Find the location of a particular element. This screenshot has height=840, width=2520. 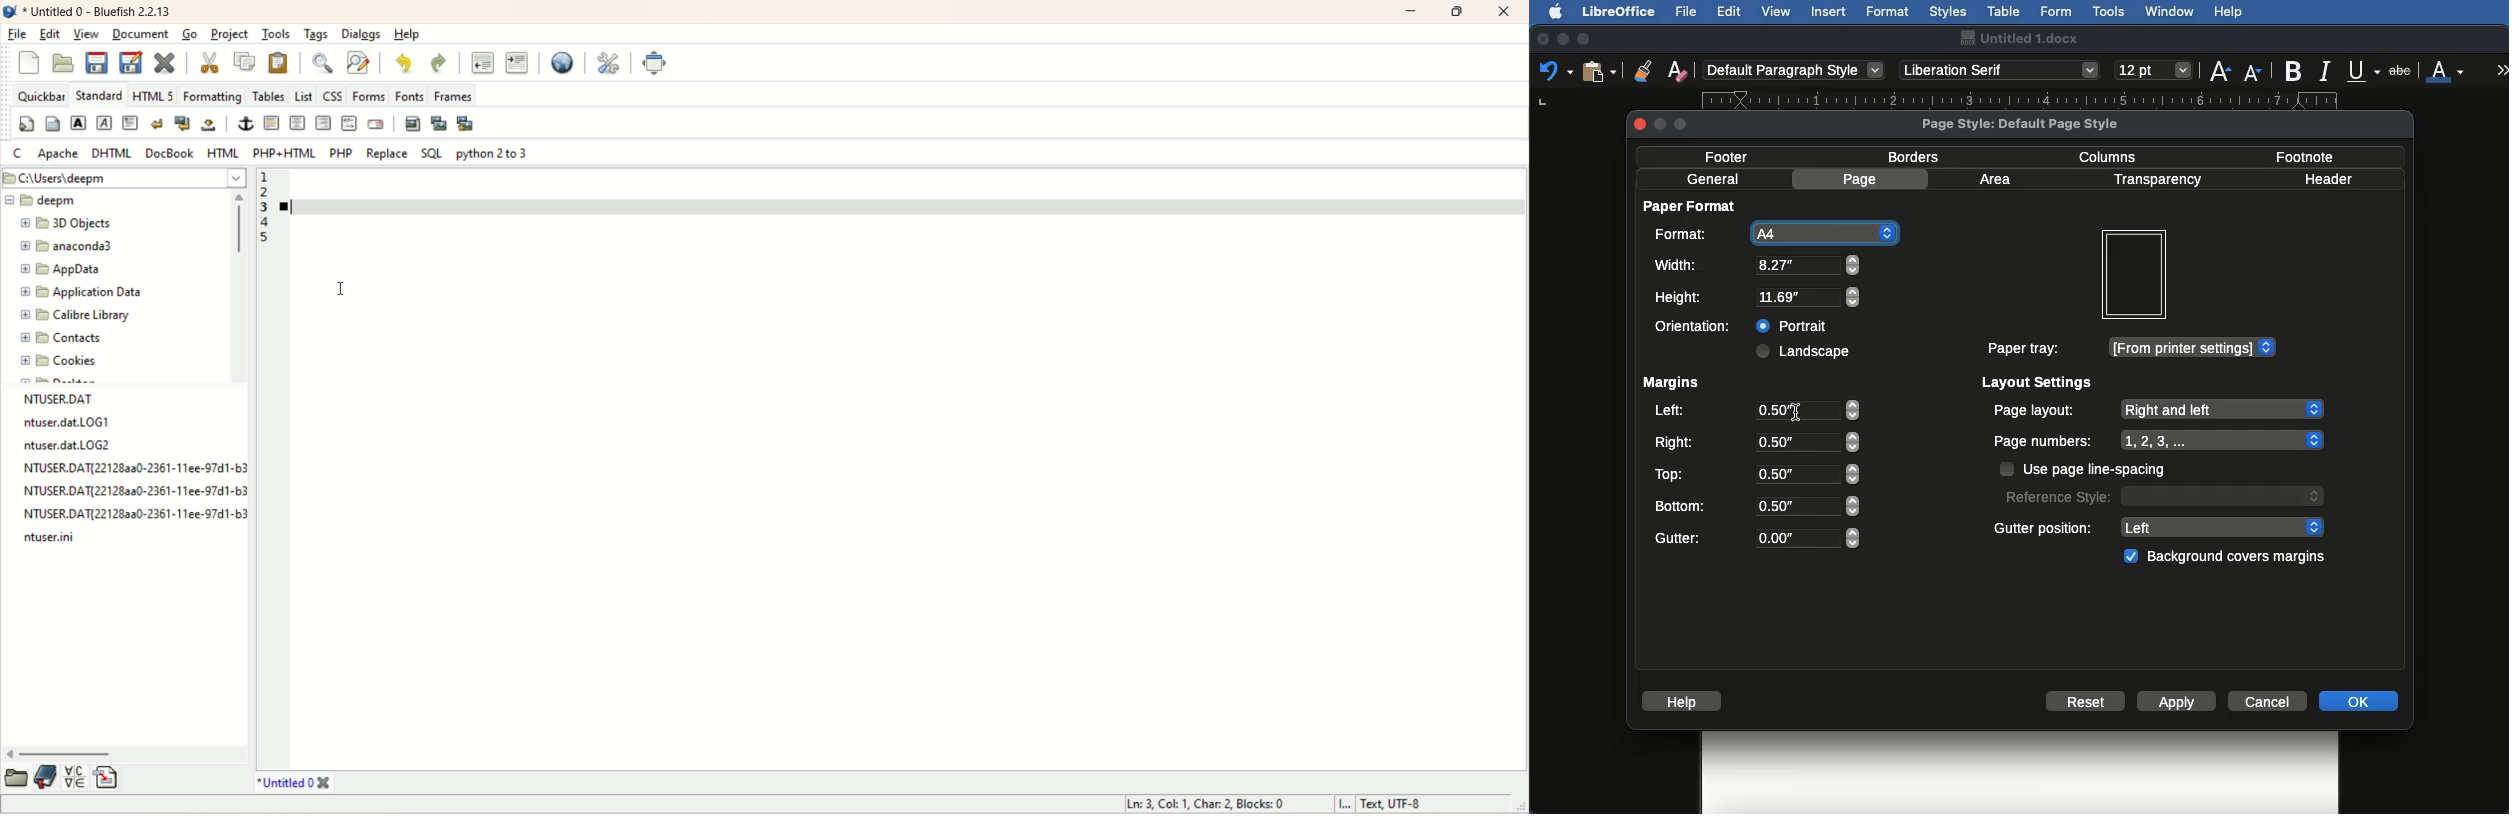

open file is located at coordinates (63, 64).